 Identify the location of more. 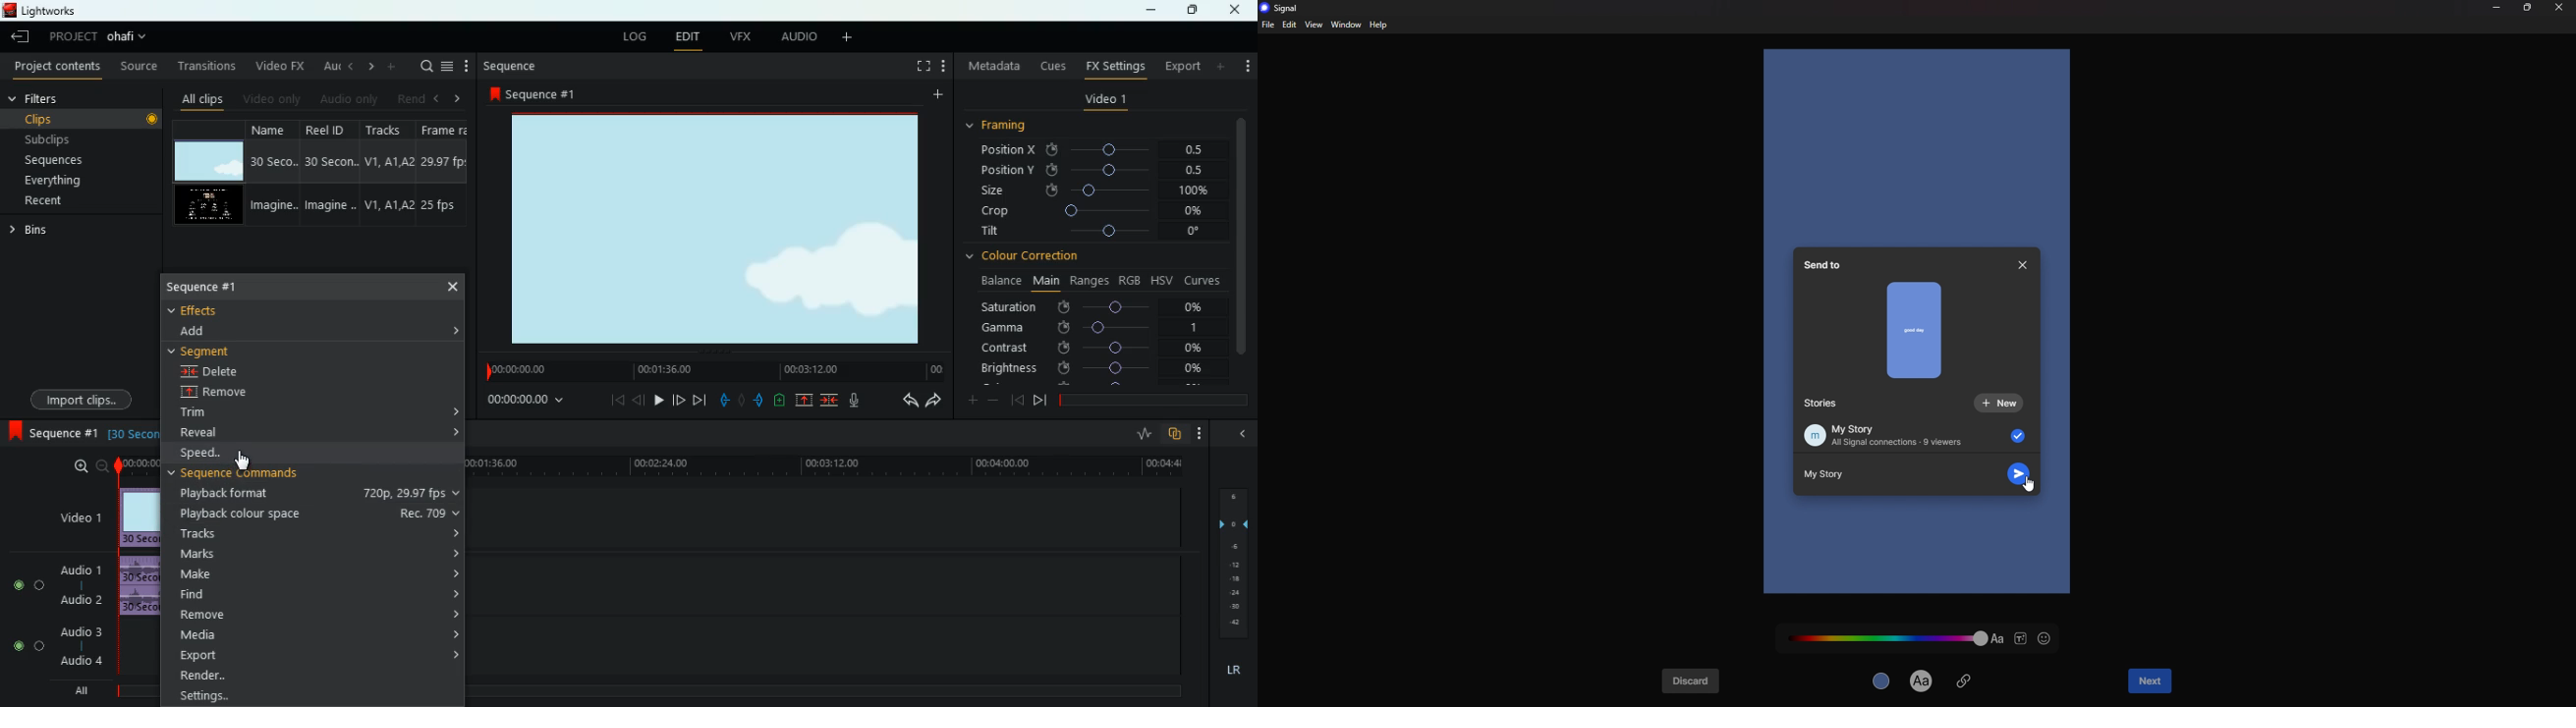
(851, 38).